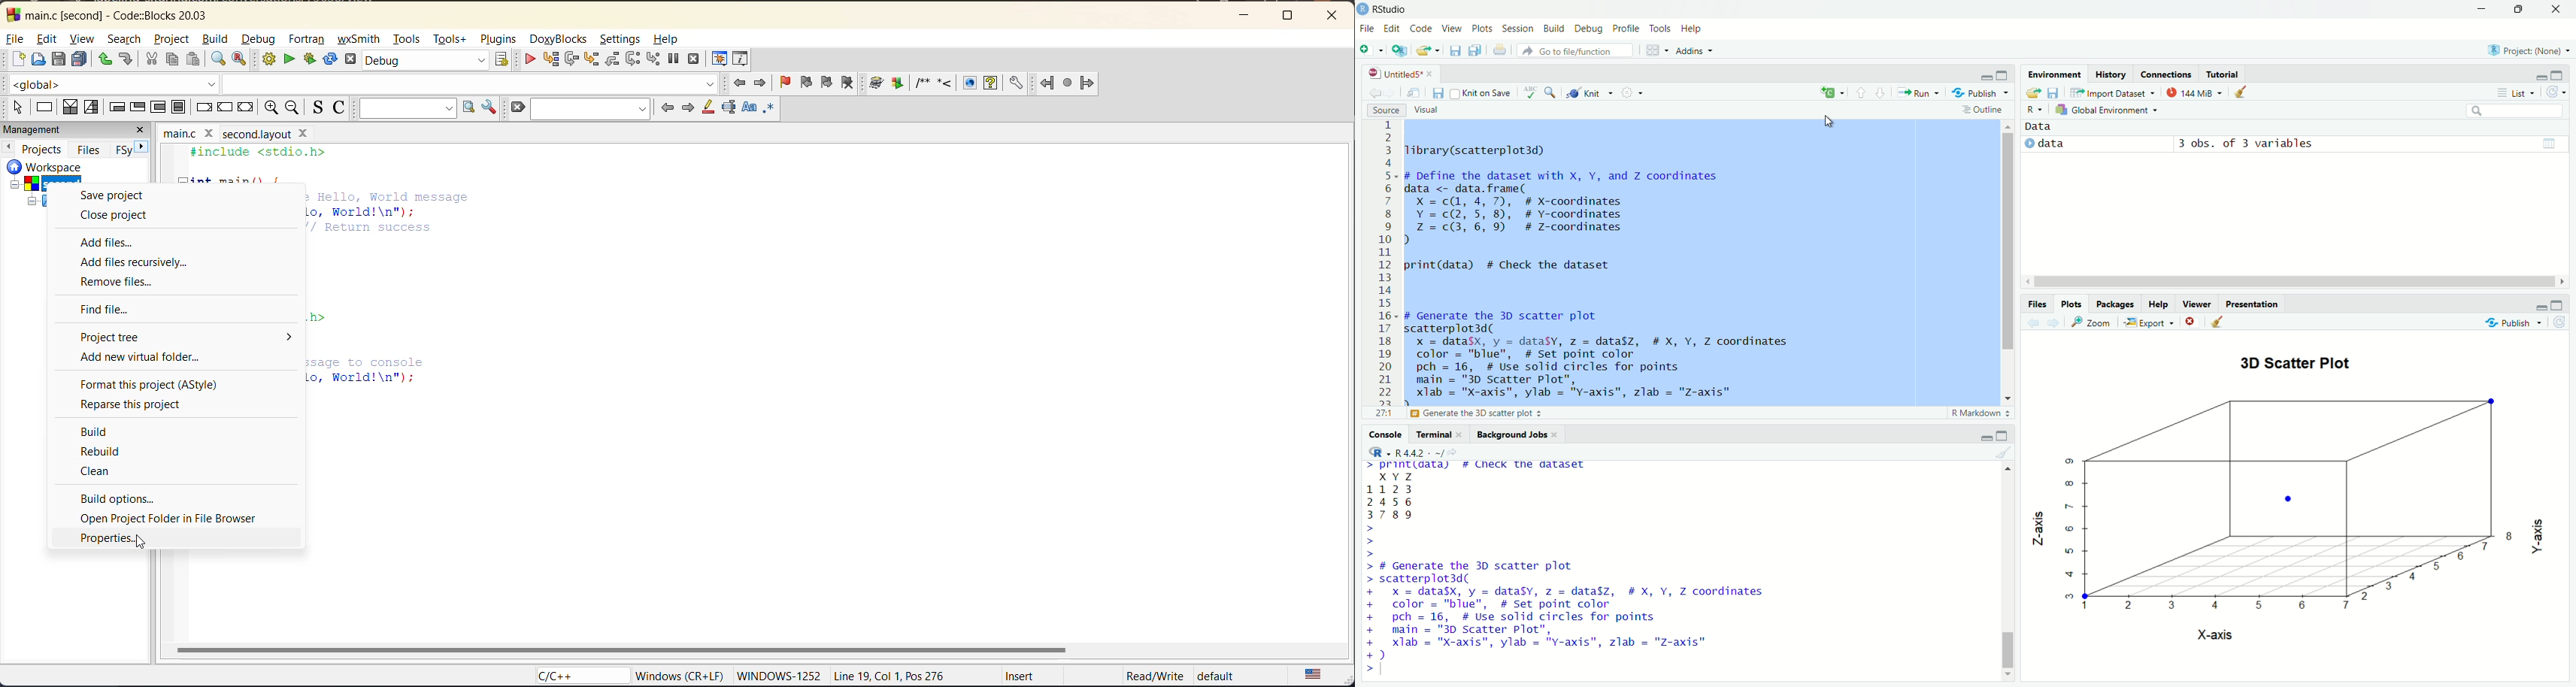 Image resolution: width=2576 pixels, height=700 pixels. What do you see at coordinates (88, 150) in the screenshot?
I see `files` at bounding box center [88, 150].